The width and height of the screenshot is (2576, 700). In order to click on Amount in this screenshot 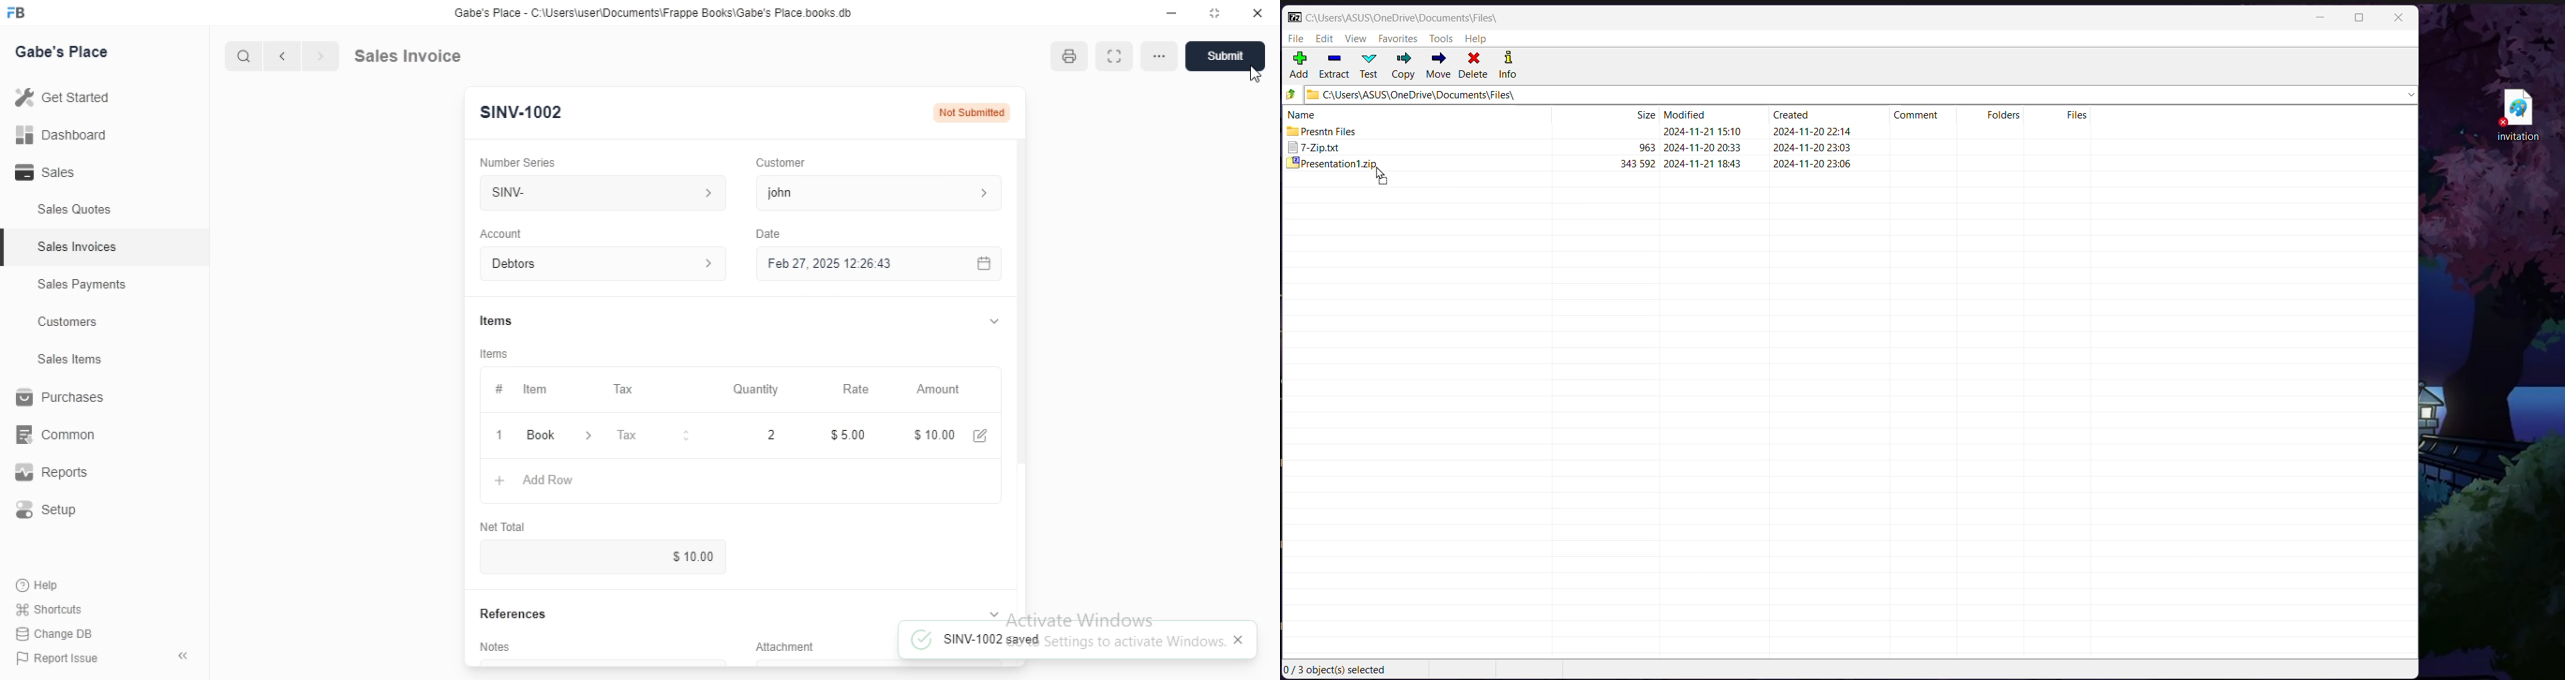, I will do `click(943, 390)`.